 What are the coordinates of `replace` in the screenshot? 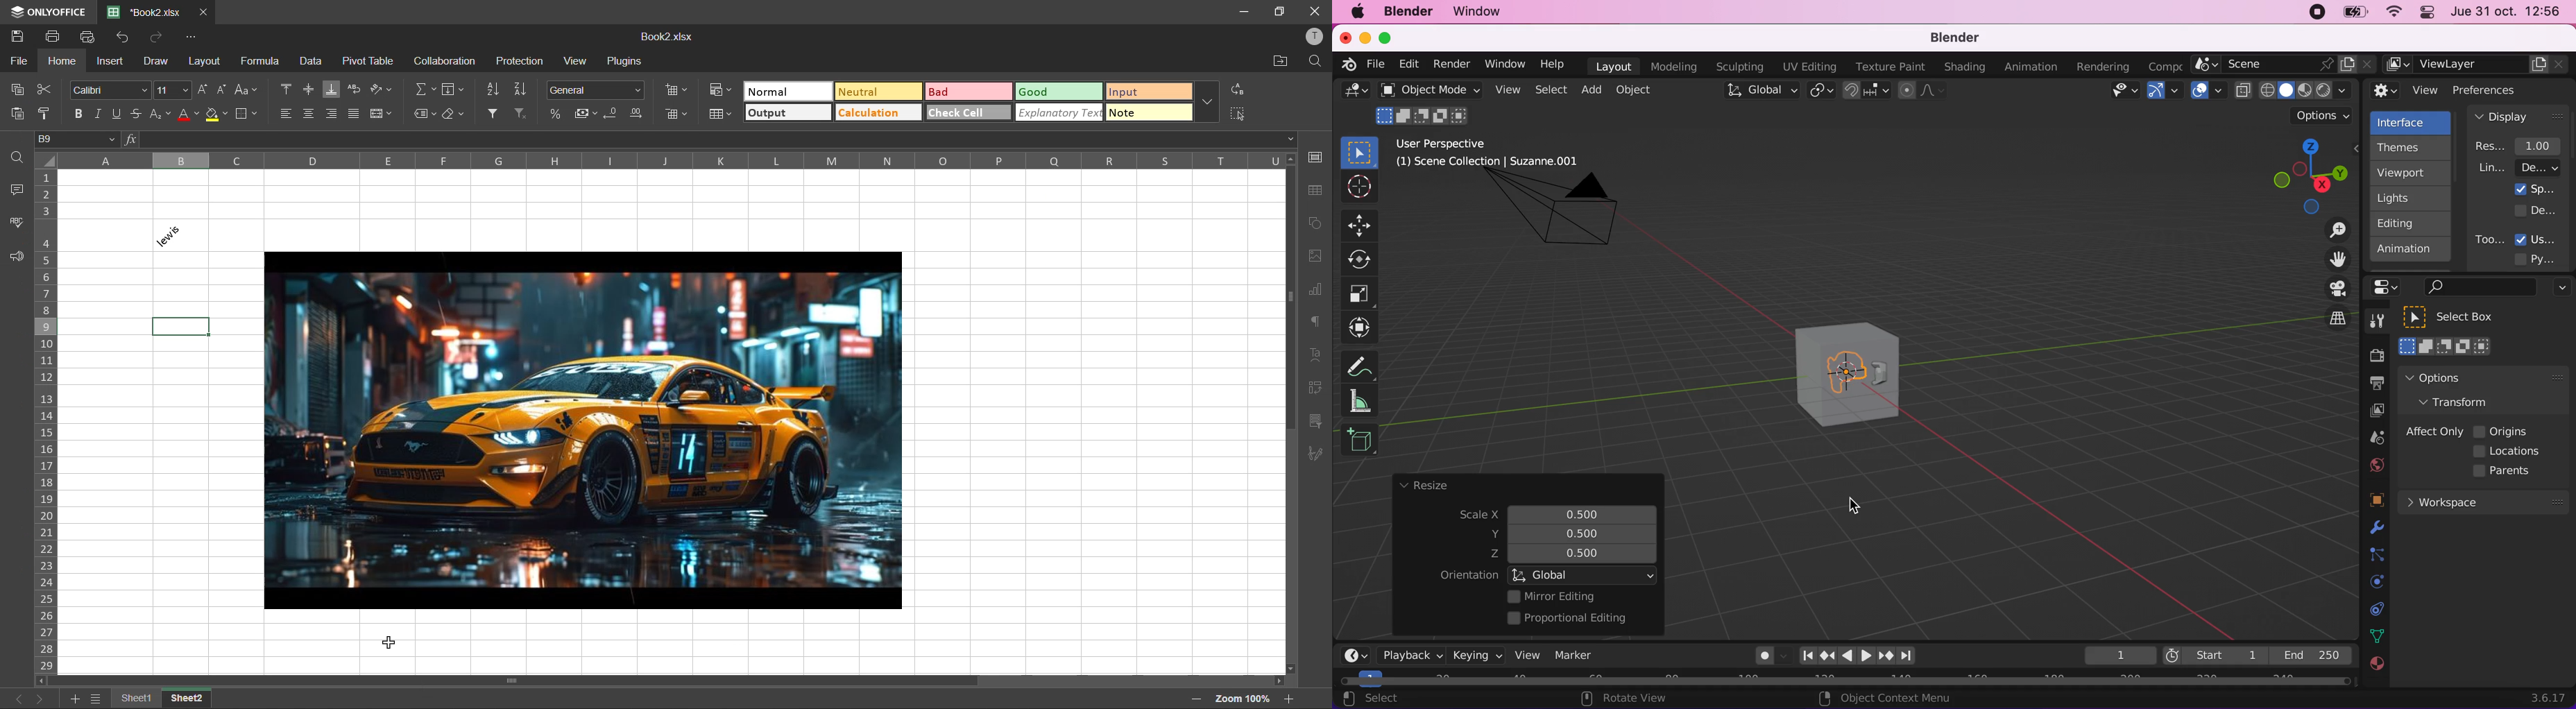 It's located at (1240, 91).